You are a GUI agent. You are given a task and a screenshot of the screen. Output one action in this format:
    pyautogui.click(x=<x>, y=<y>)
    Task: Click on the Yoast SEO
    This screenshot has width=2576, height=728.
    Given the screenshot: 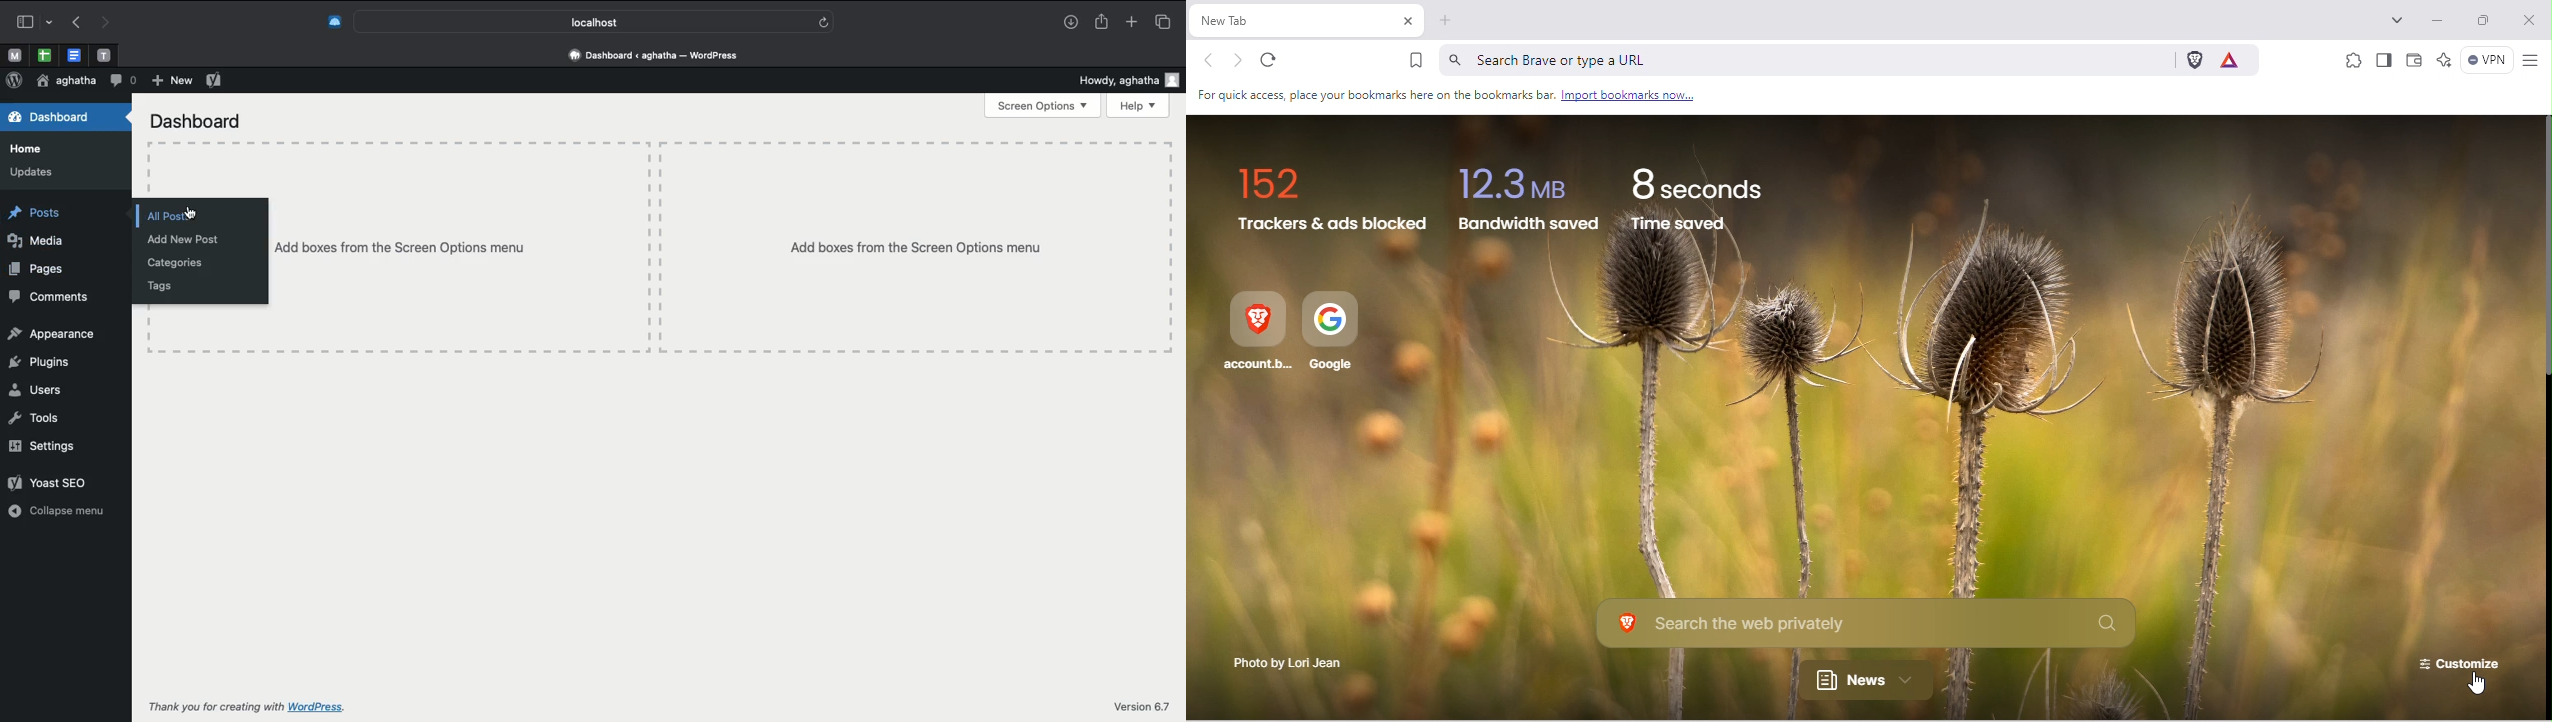 What is the action you would take?
    pyautogui.click(x=45, y=481)
    